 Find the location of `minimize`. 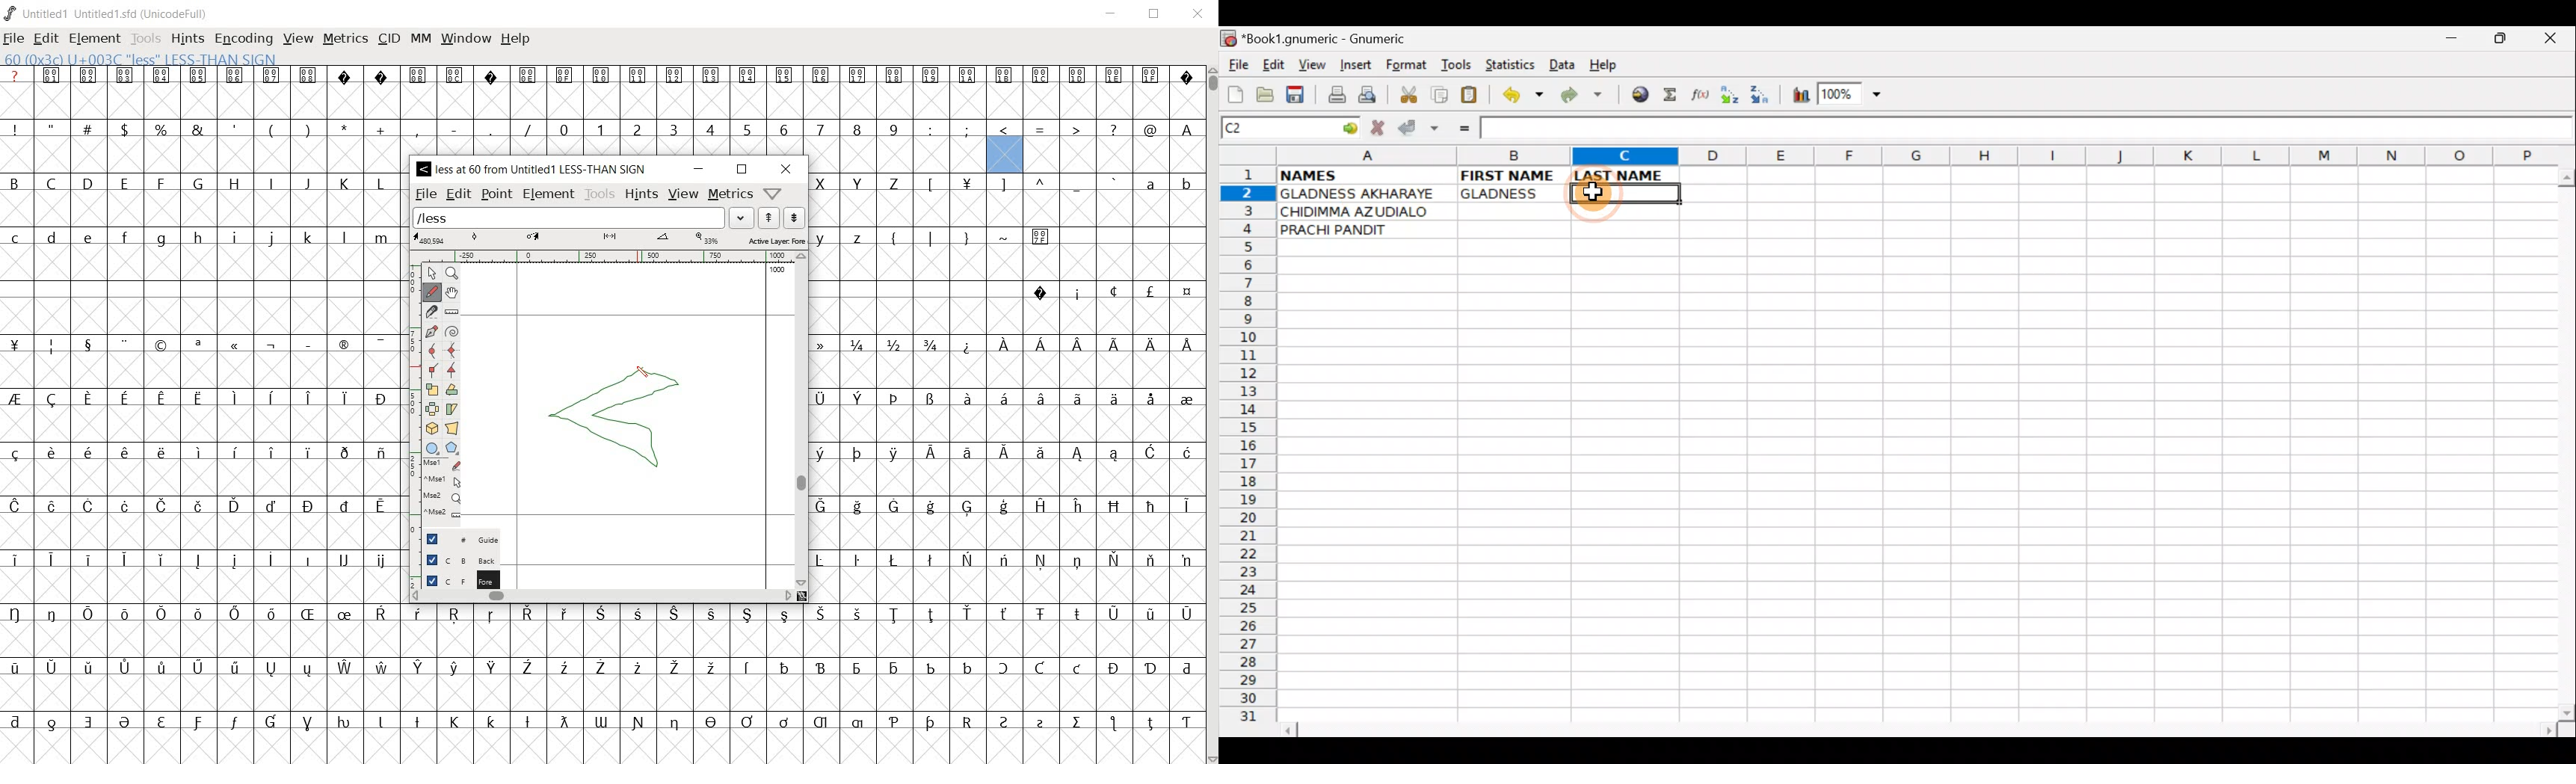

minimize is located at coordinates (698, 170).